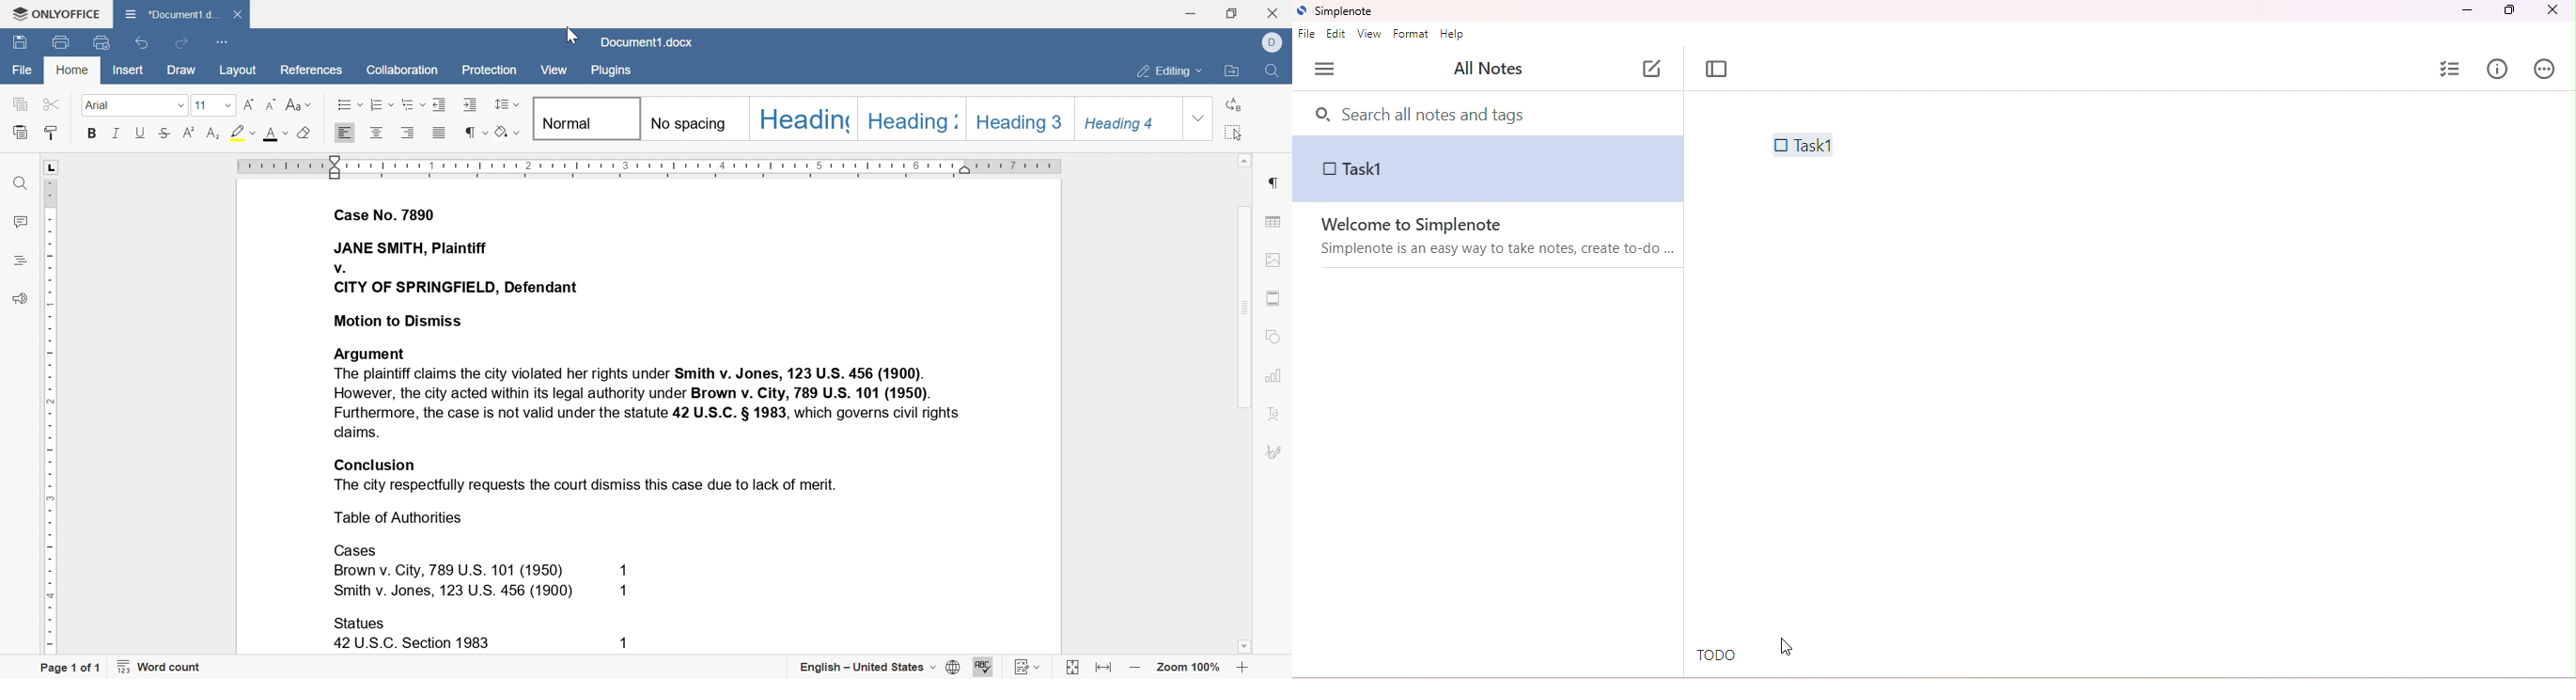  I want to click on info, so click(2498, 69).